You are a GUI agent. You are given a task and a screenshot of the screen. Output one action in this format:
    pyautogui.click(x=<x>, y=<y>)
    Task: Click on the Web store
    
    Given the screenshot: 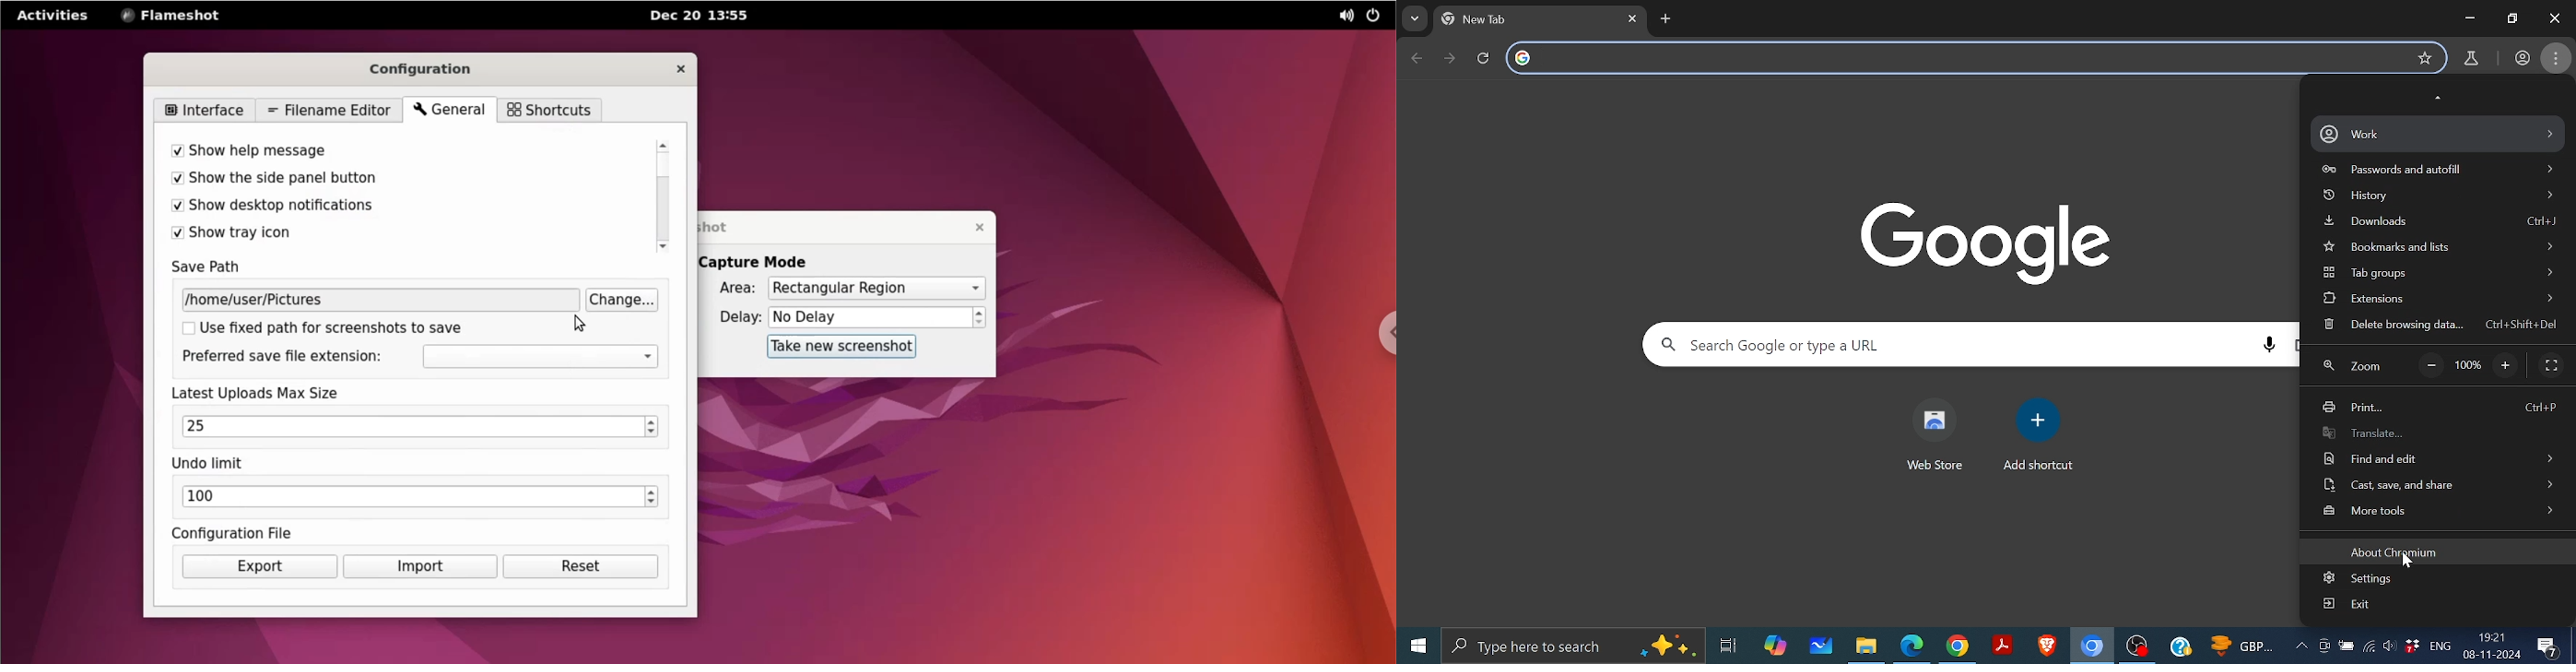 What is the action you would take?
    pyautogui.click(x=1936, y=419)
    